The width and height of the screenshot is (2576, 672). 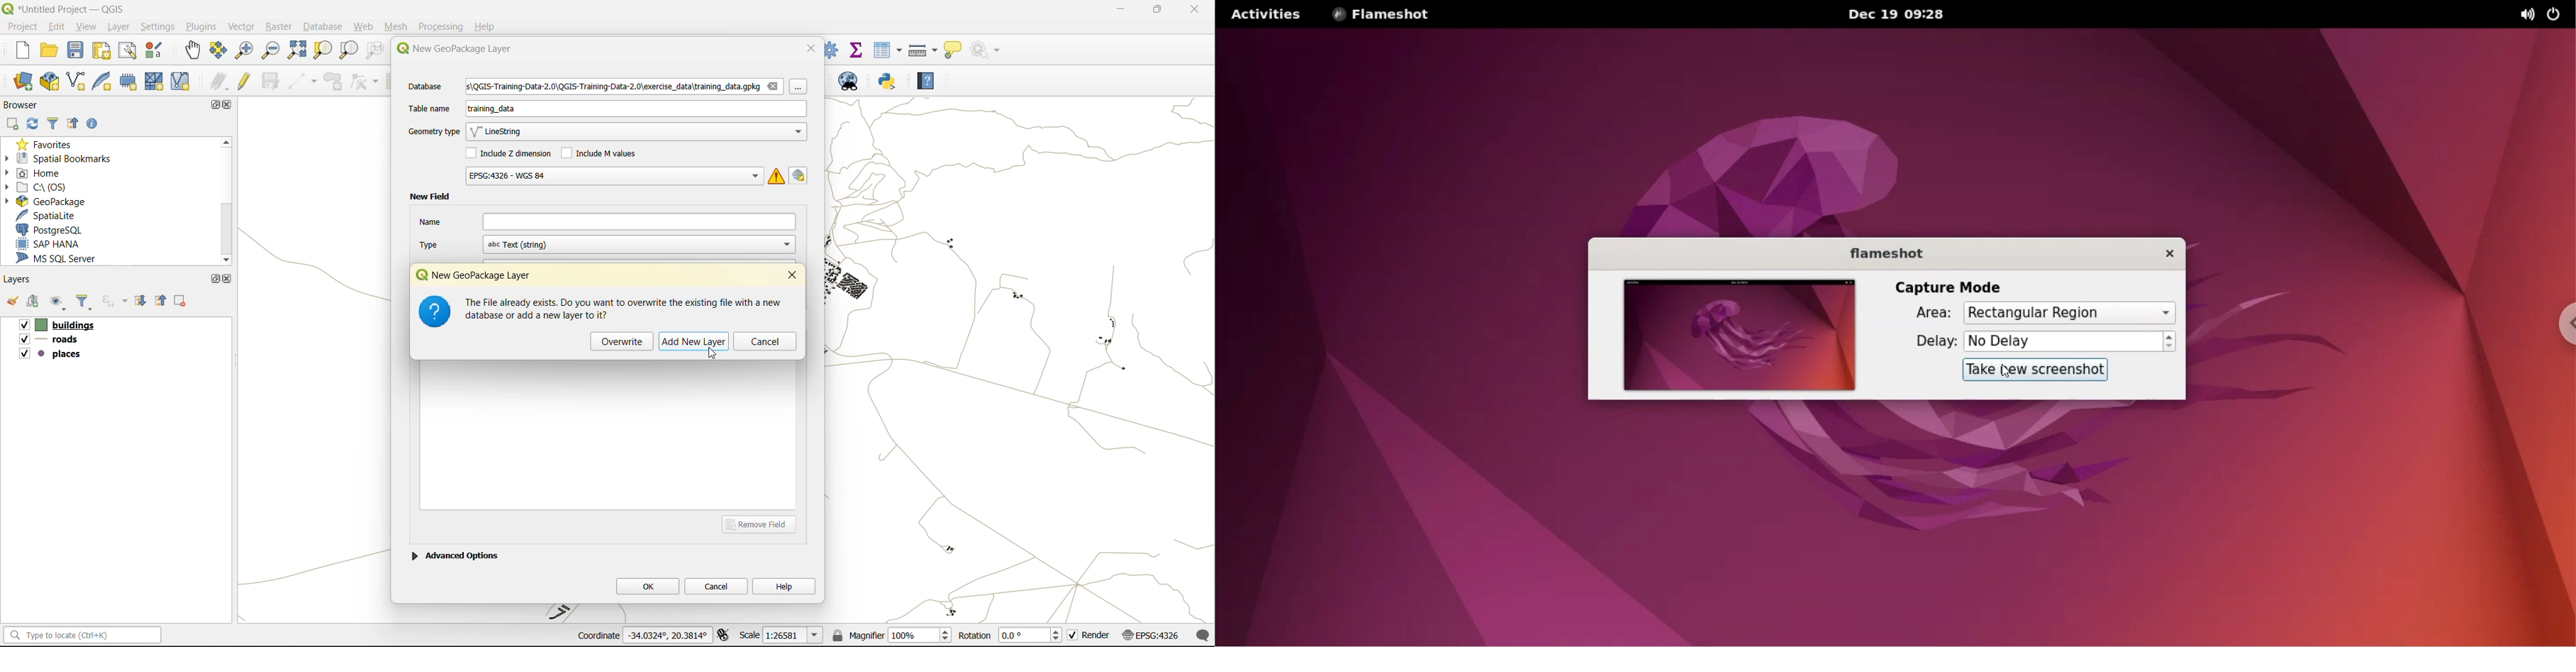 What do you see at coordinates (432, 132) in the screenshot?
I see `Geometry Tye` at bounding box center [432, 132].